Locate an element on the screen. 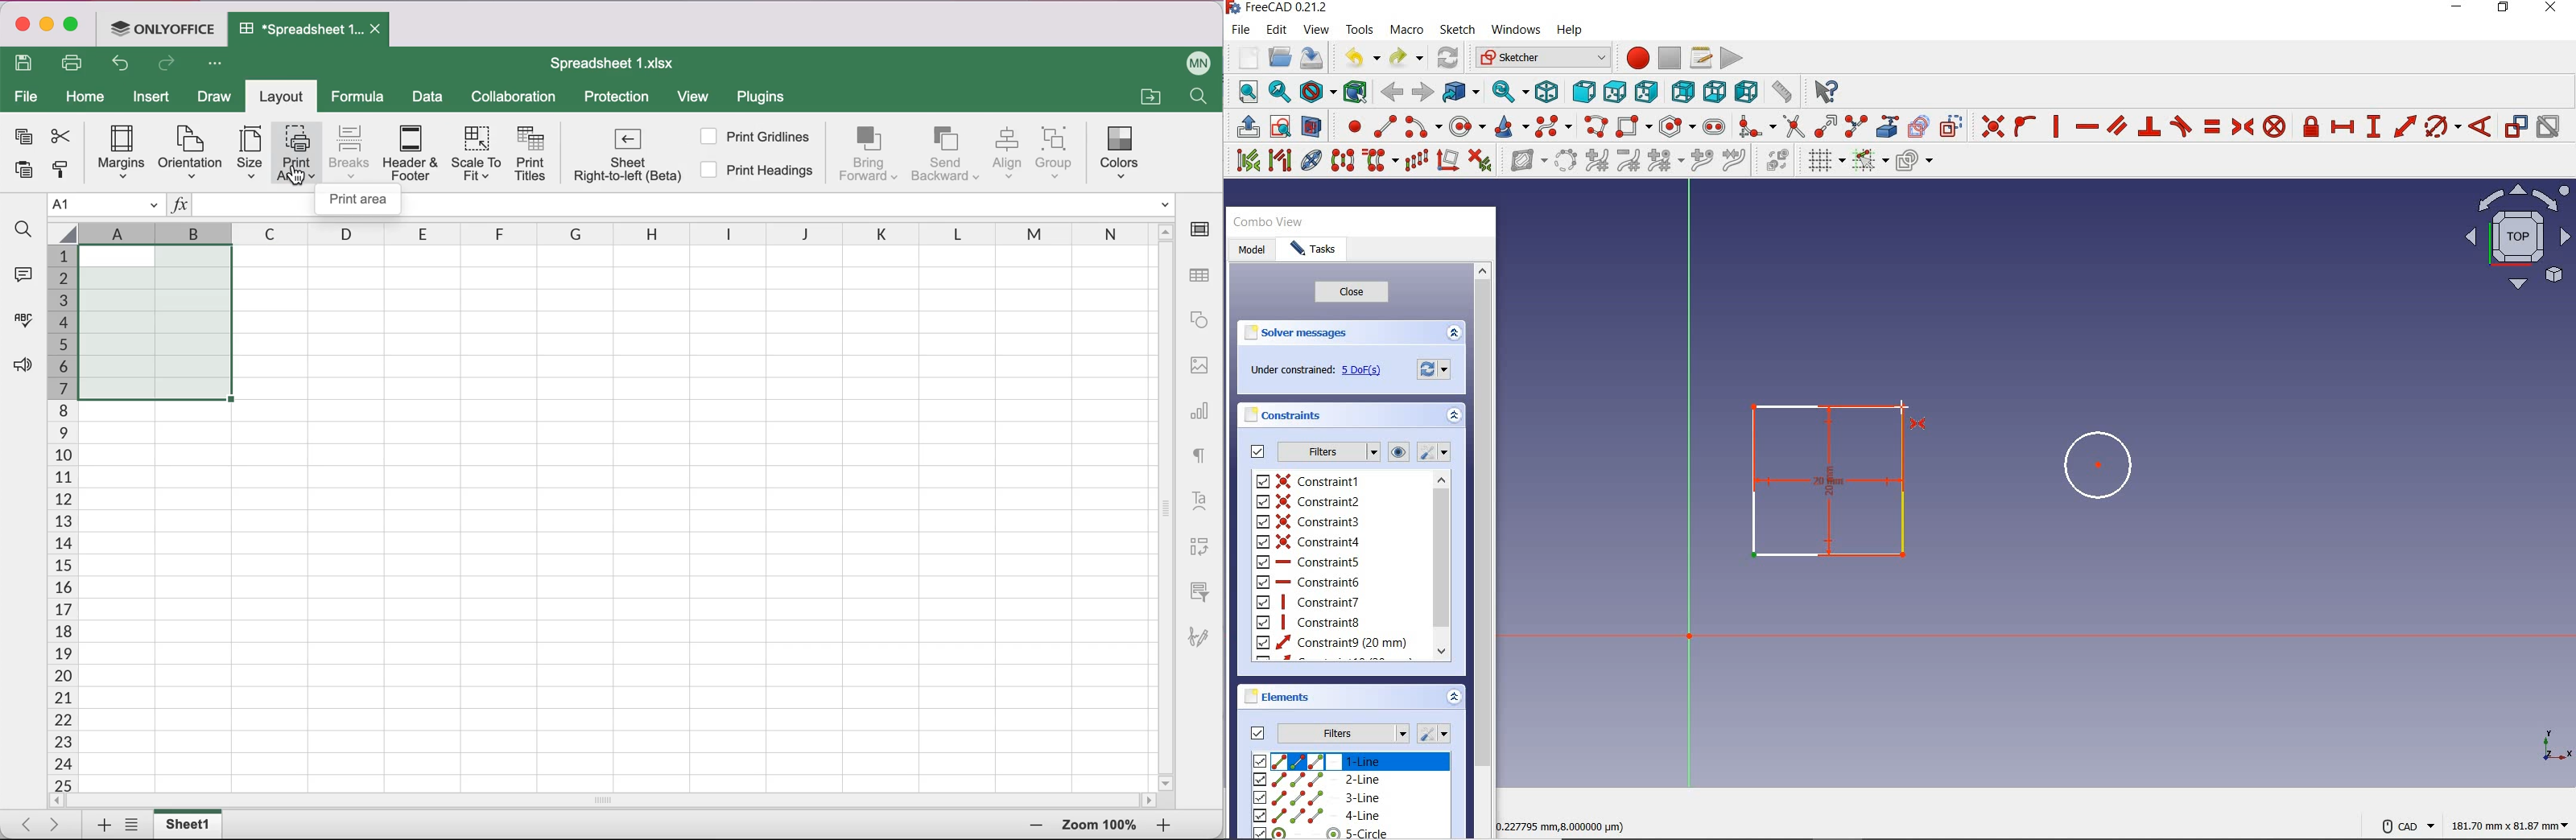 The image size is (2576, 840). leave sketch is located at coordinates (1245, 125).